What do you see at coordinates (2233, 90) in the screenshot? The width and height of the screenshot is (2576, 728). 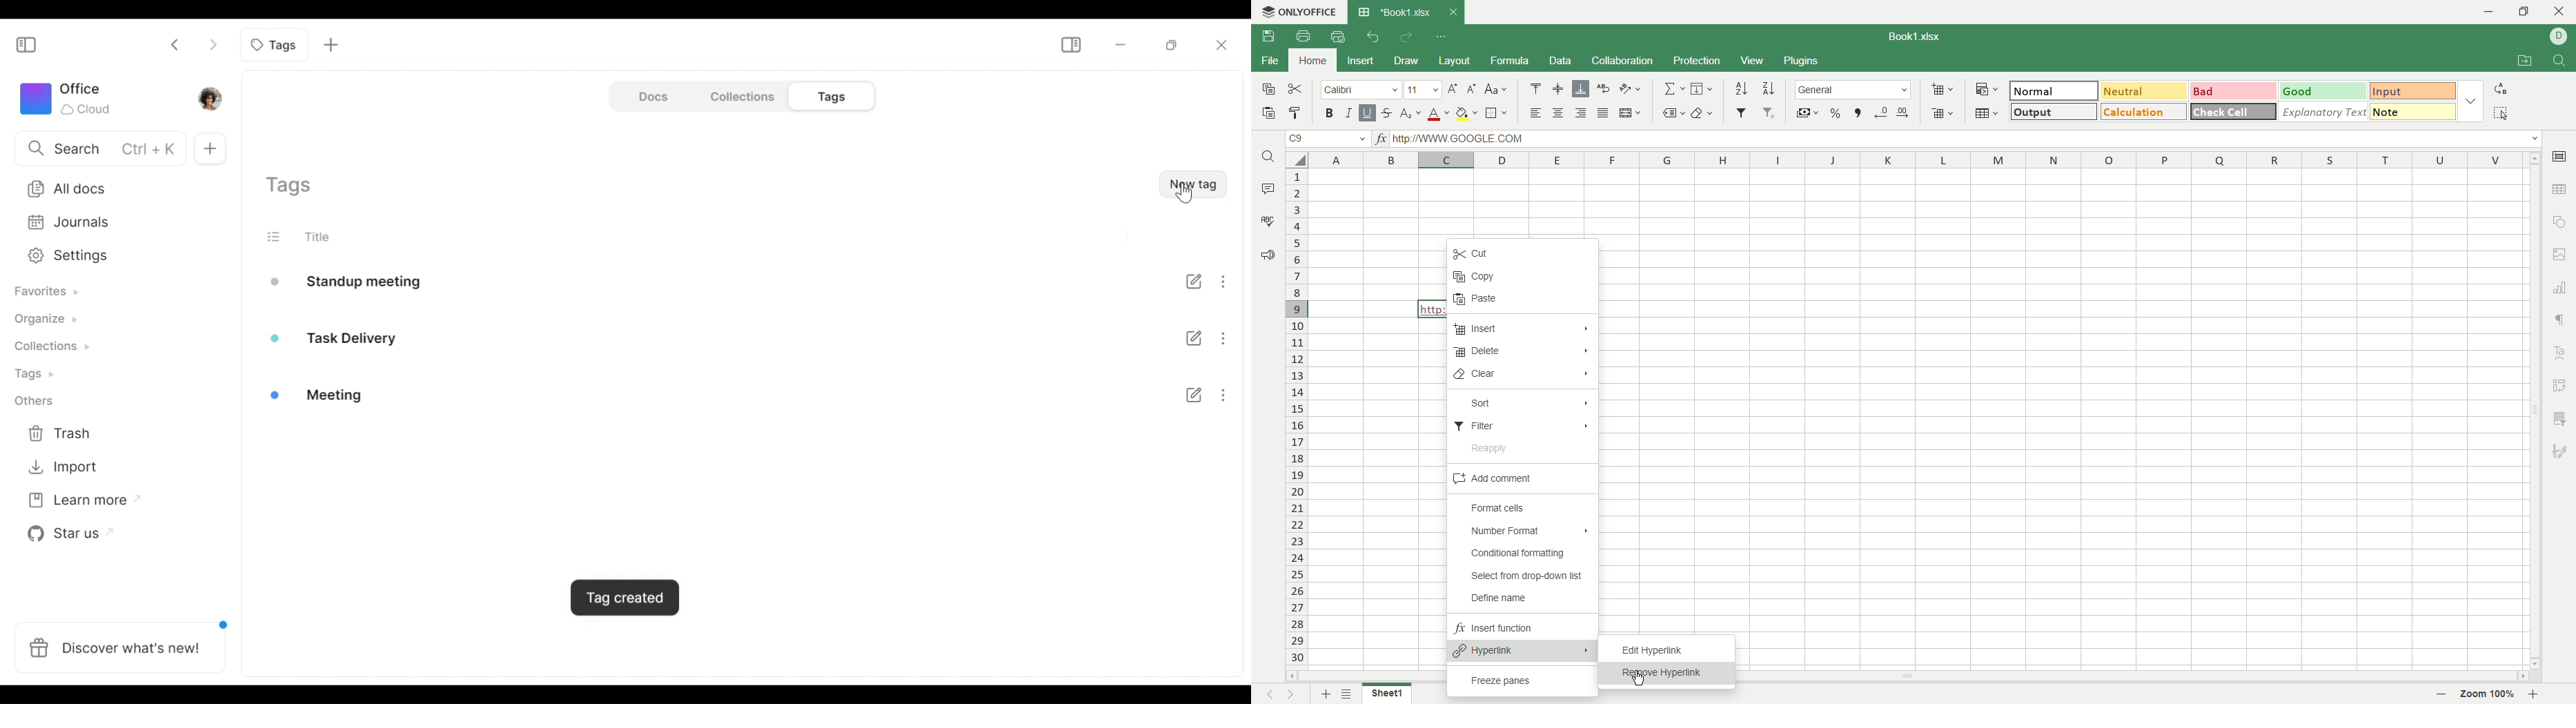 I see `bad` at bounding box center [2233, 90].